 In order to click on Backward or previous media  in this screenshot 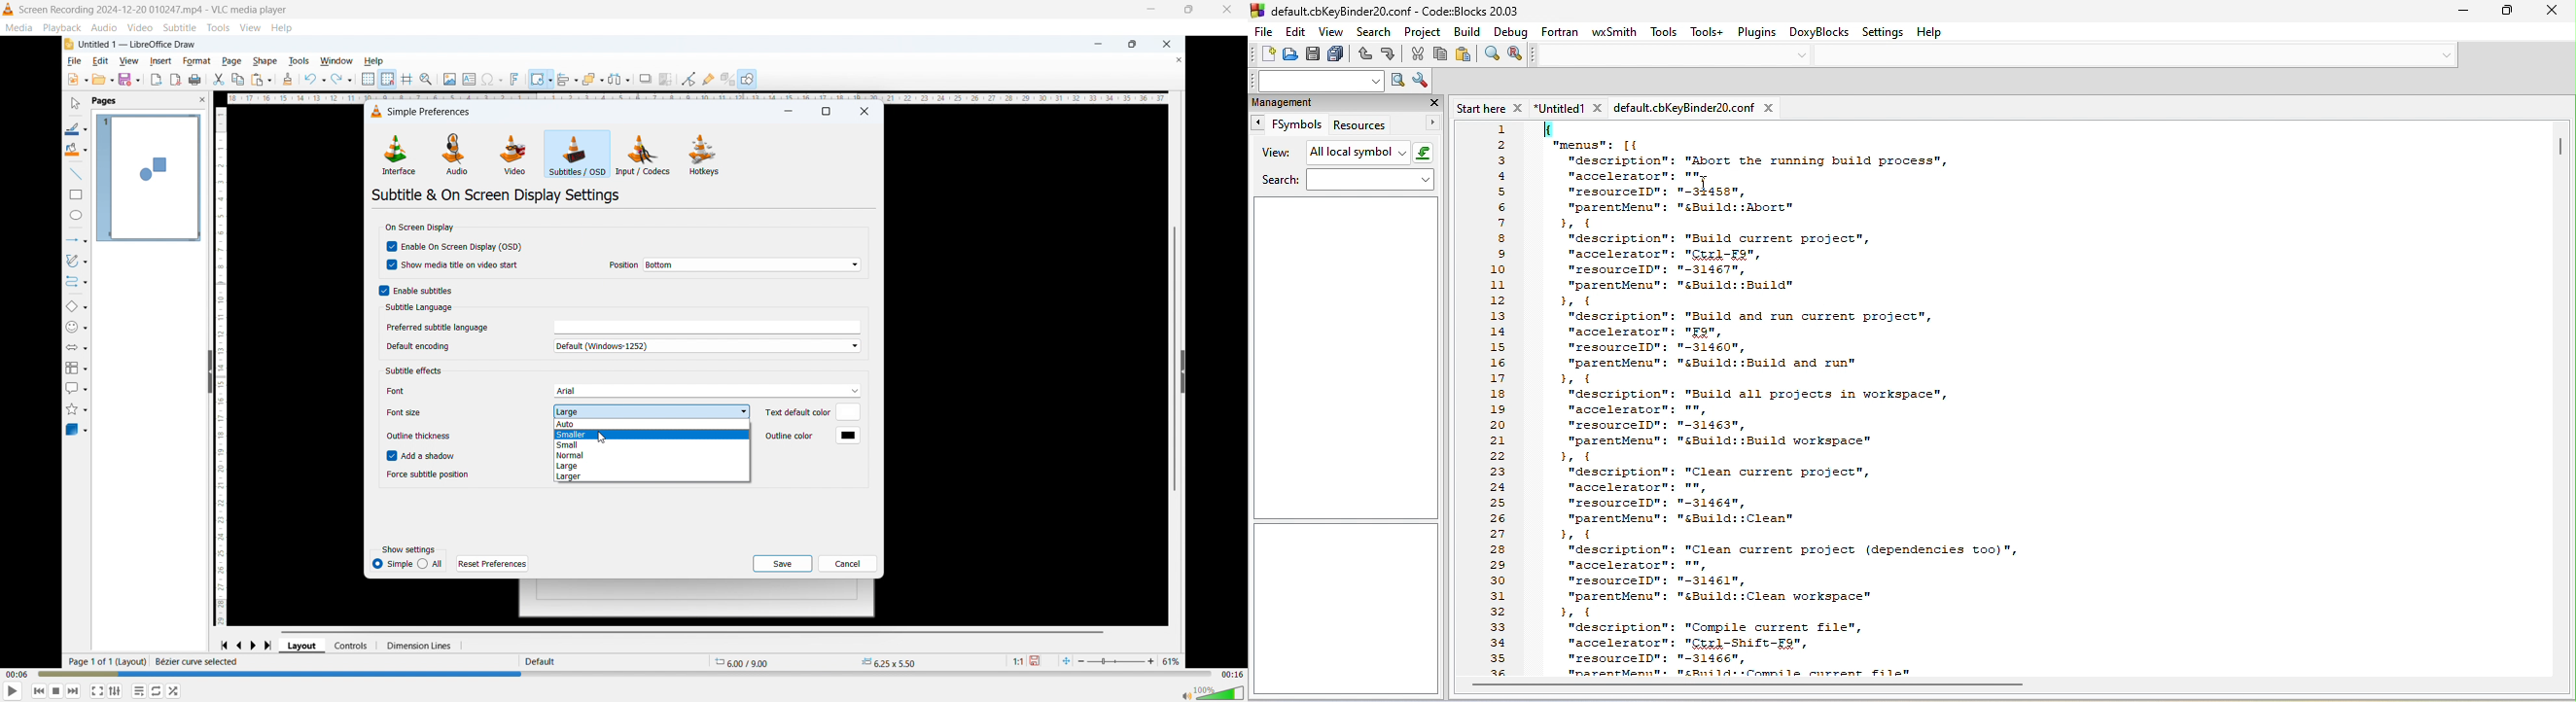, I will do `click(38, 691)`.